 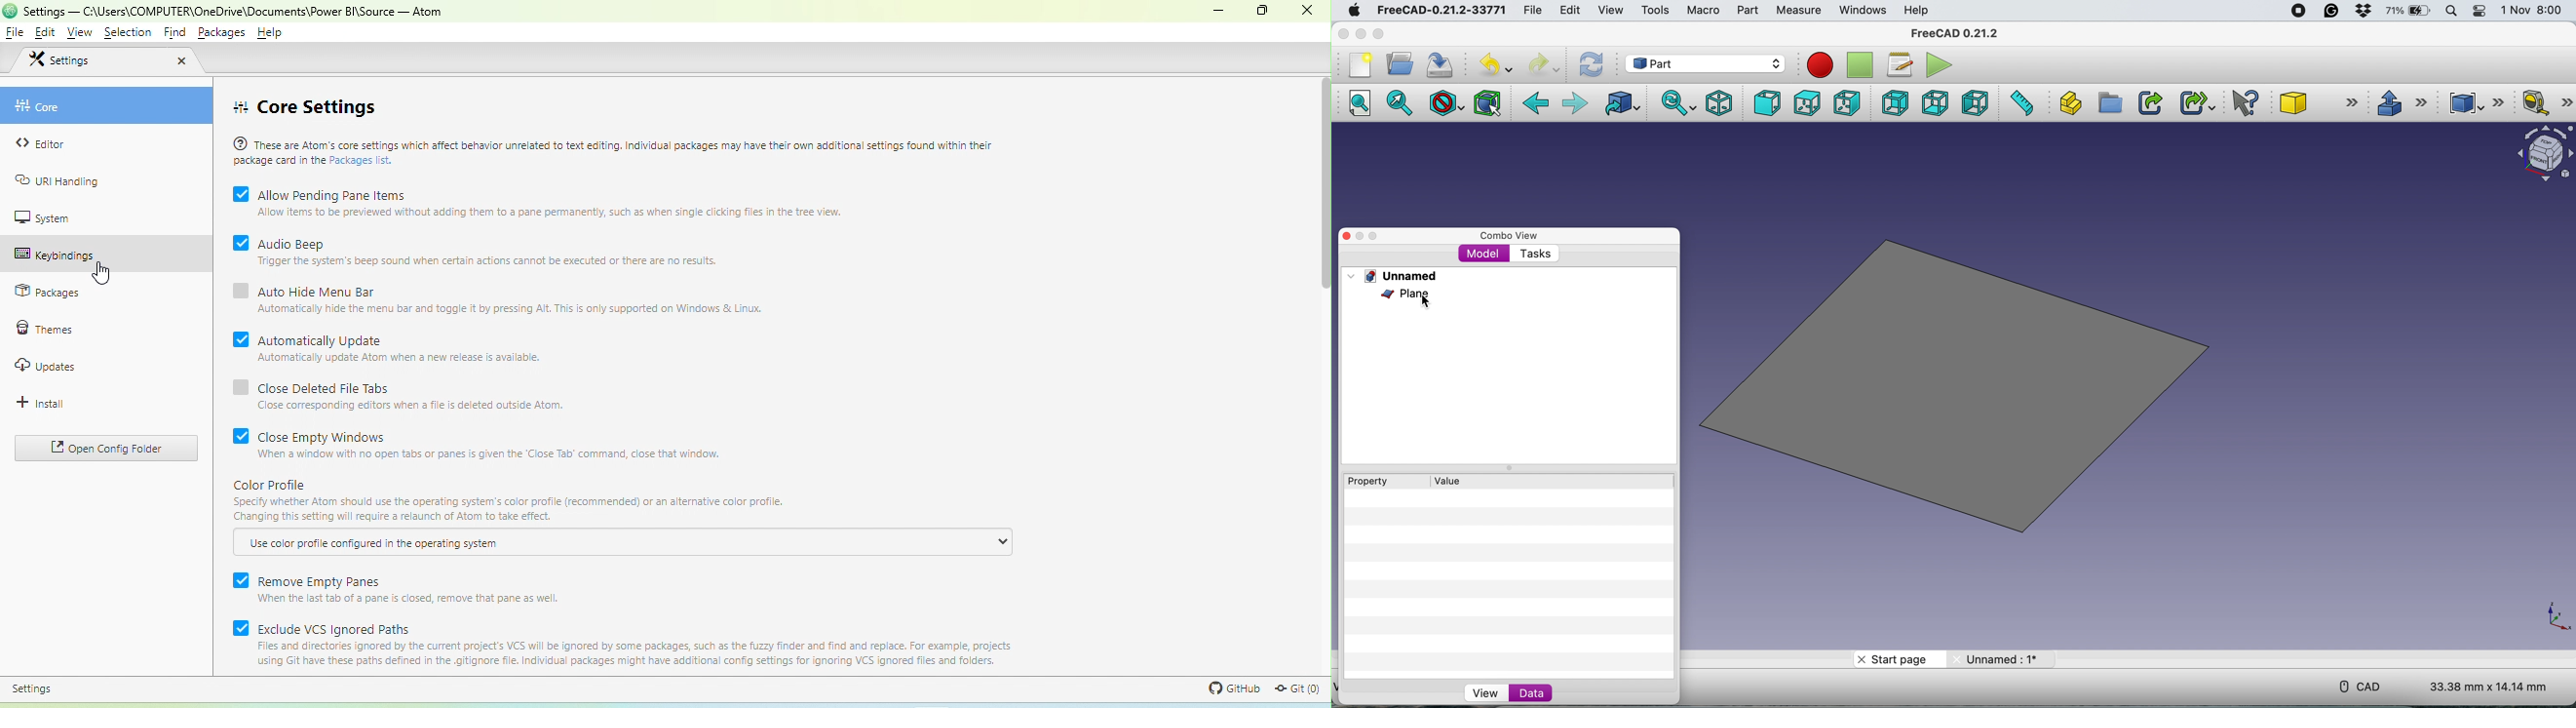 What do you see at coordinates (1532, 693) in the screenshot?
I see `data` at bounding box center [1532, 693].